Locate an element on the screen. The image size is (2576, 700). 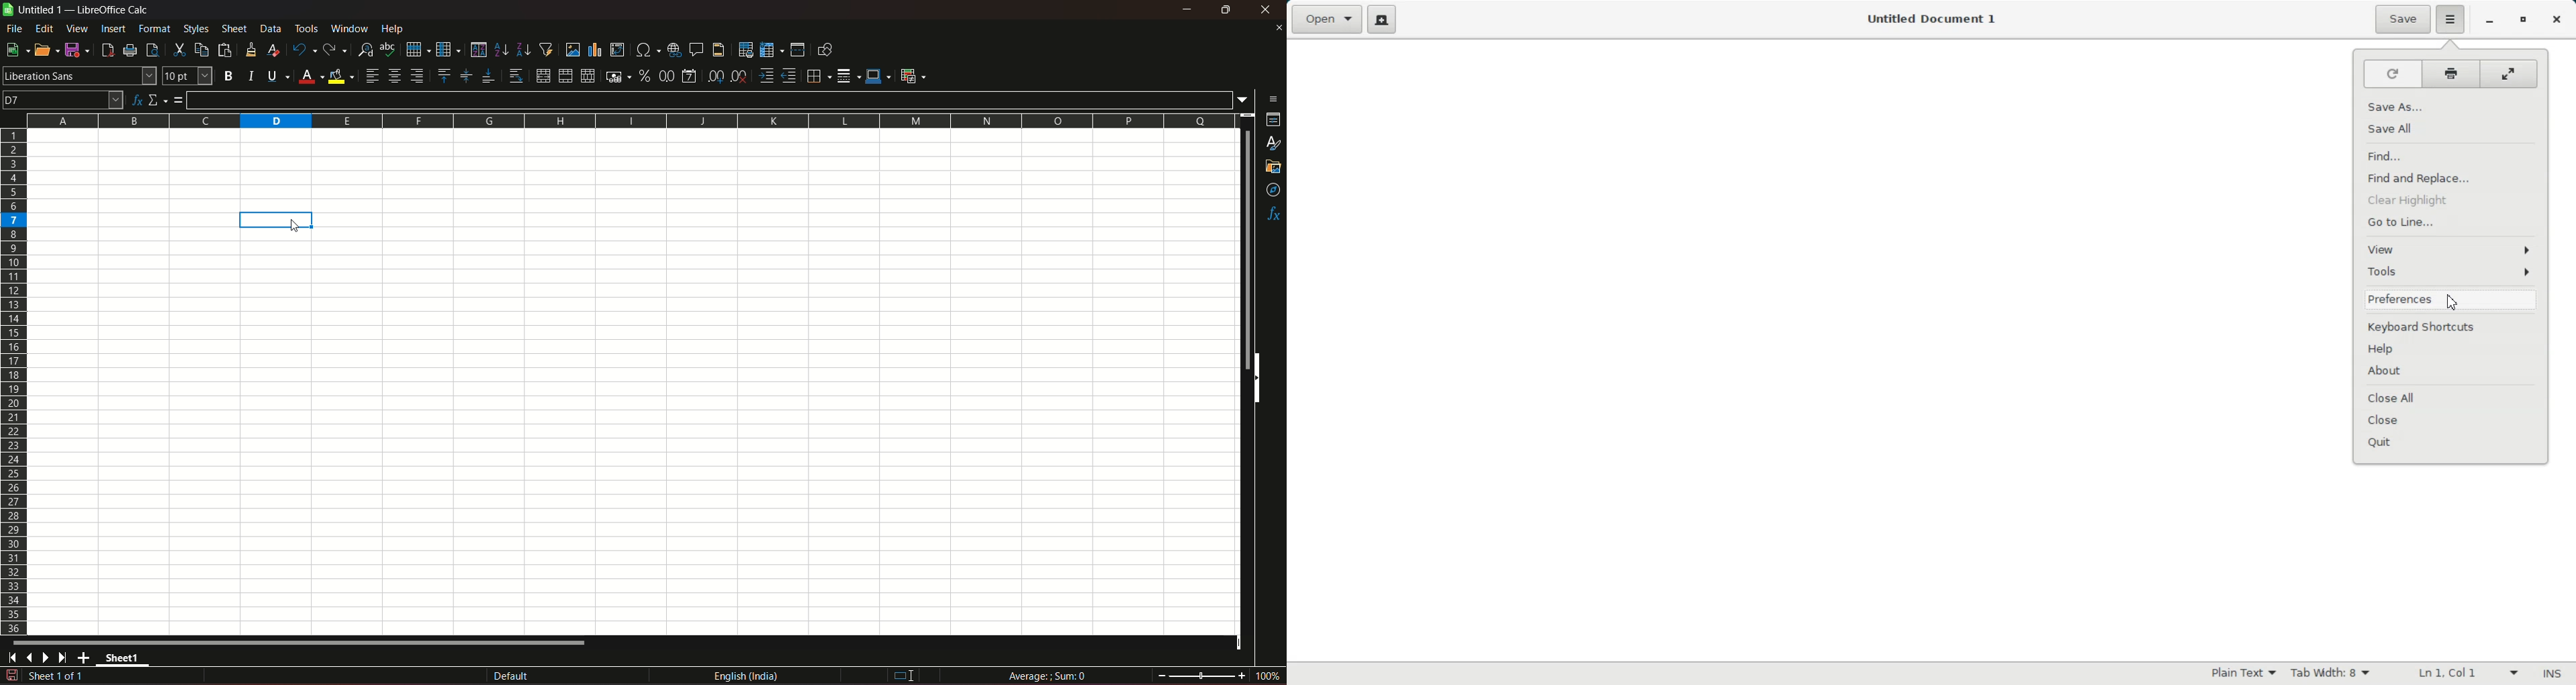
title is located at coordinates (114, 10).